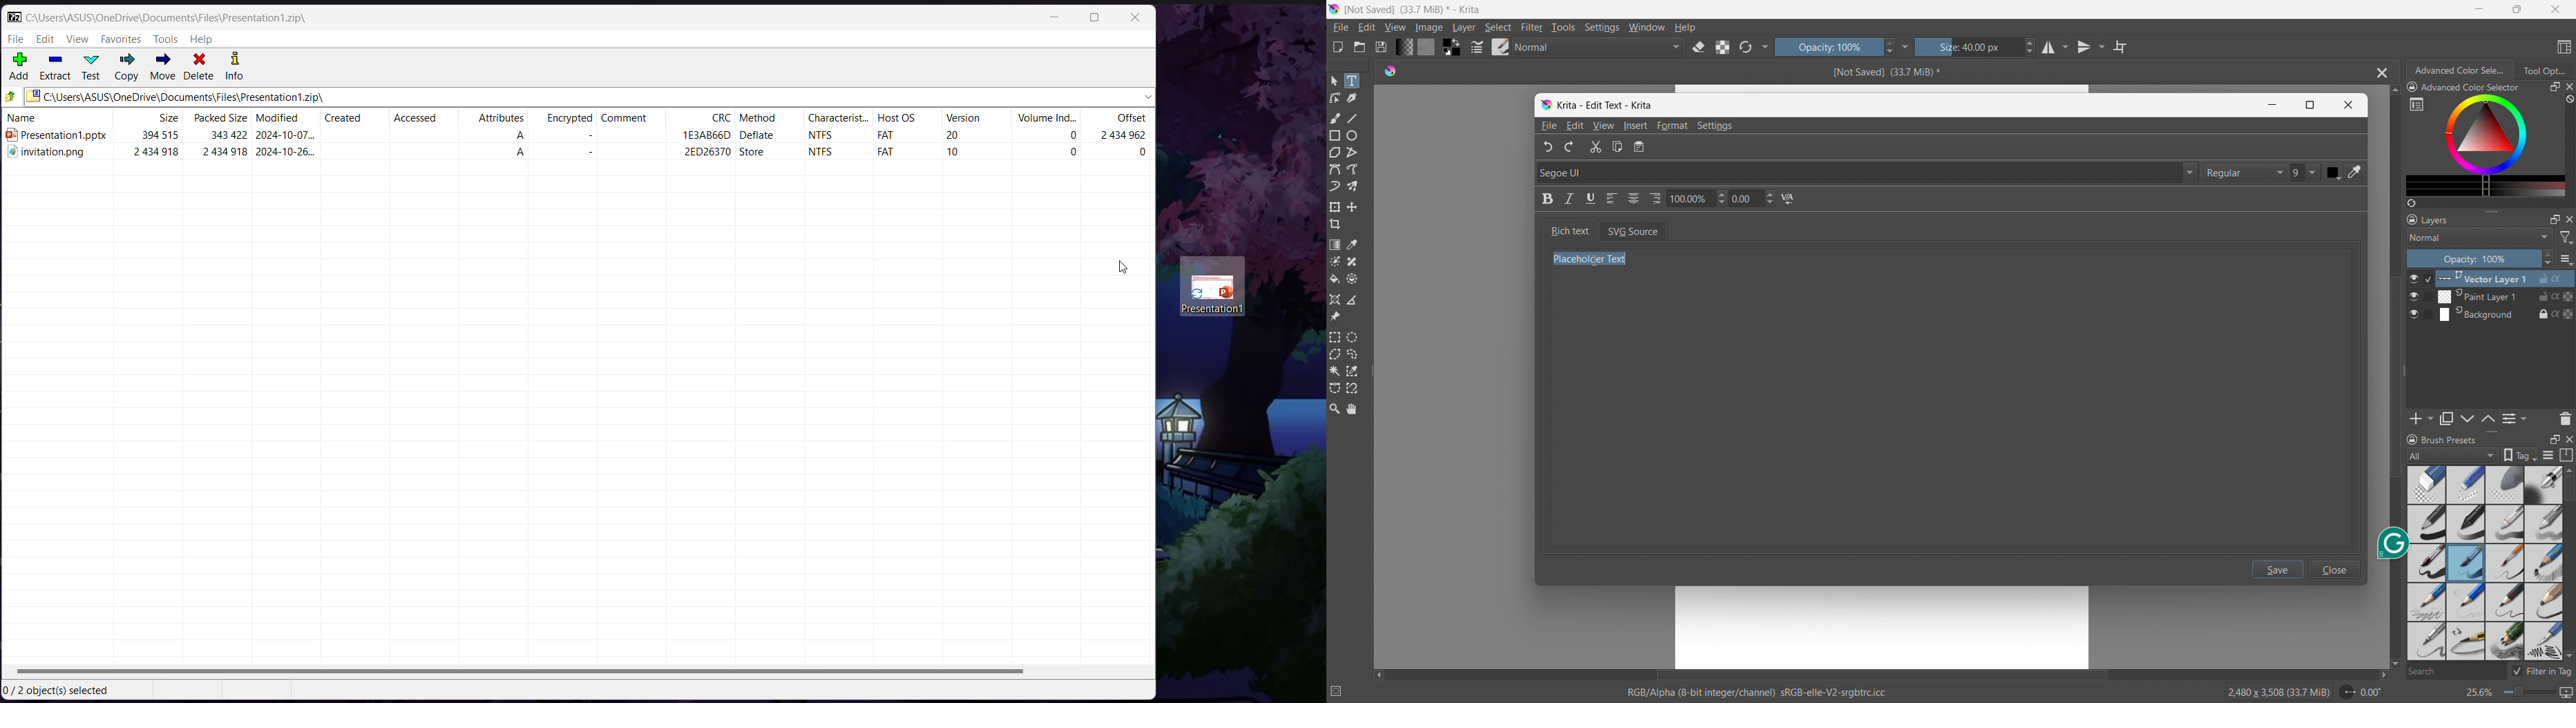 The width and height of the screenshot is (2576, 728). I want to click on more colors, so click(2486, 186).